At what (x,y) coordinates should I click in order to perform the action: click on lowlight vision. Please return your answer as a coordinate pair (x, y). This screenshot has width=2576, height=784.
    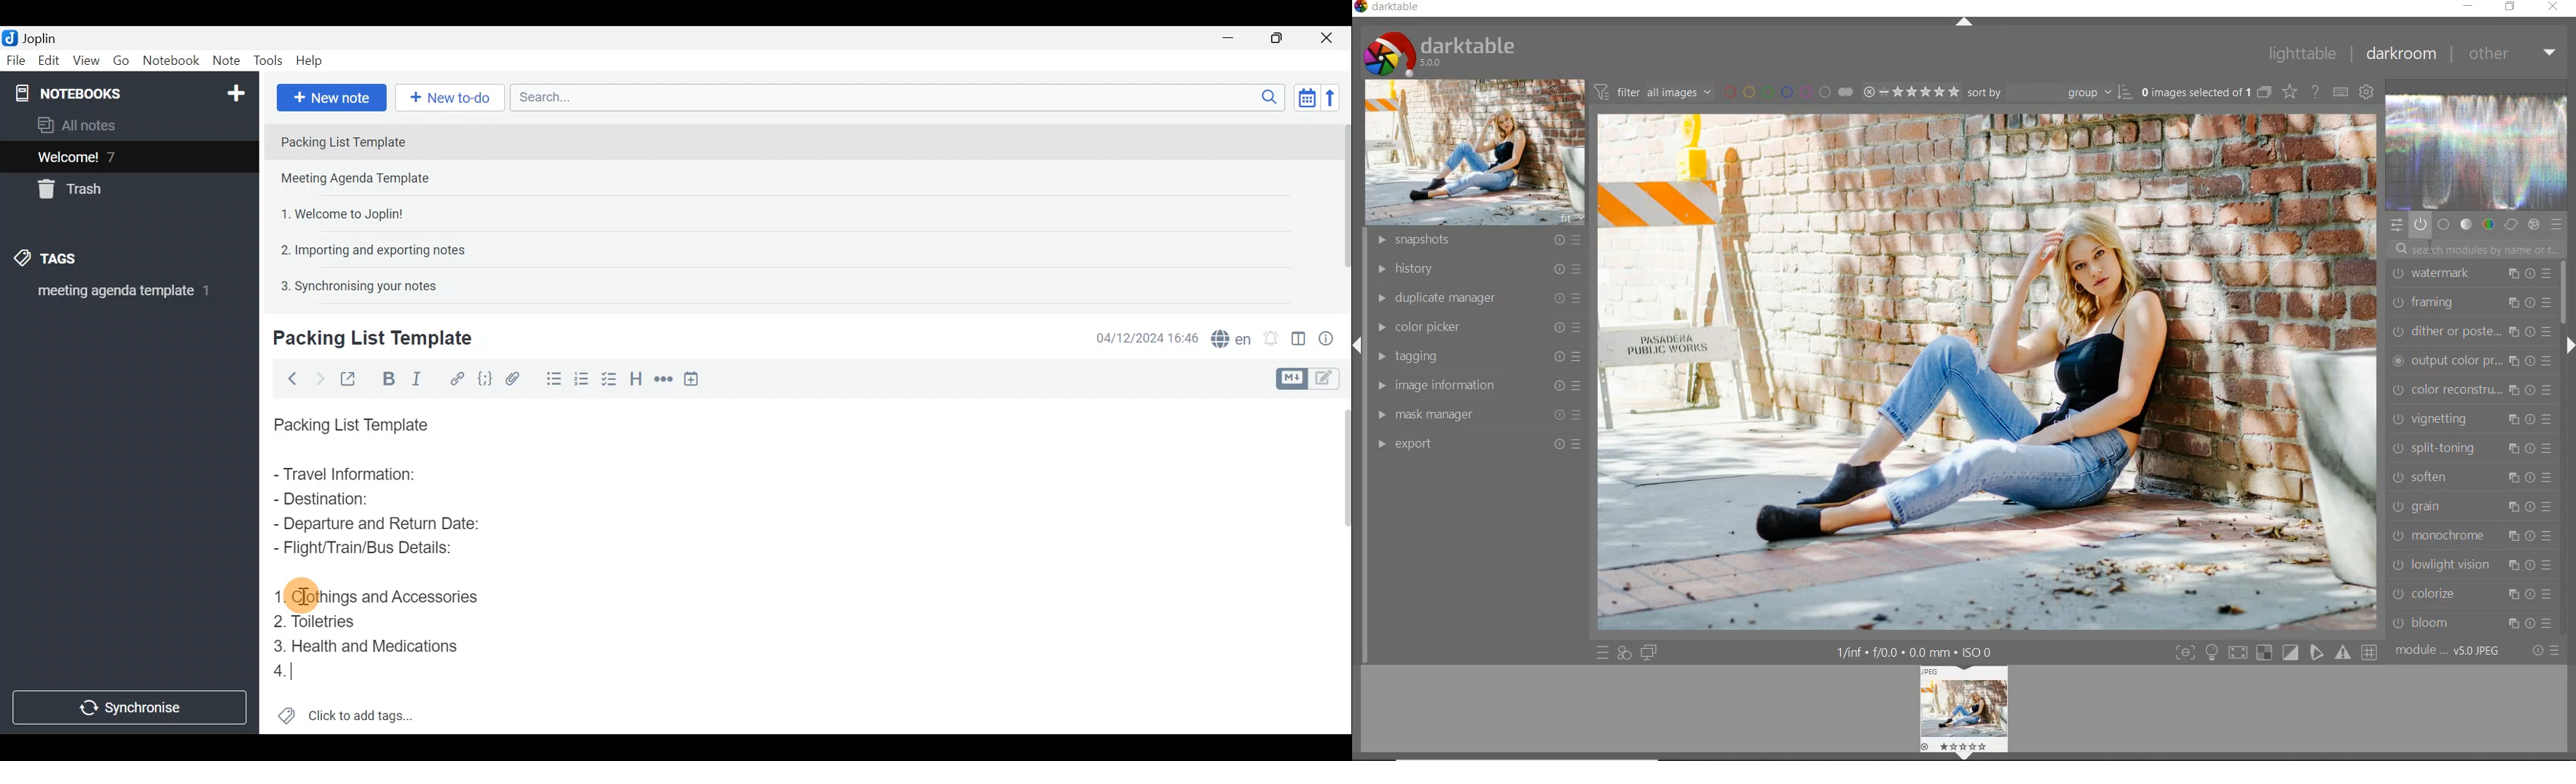
    Looking at the image, I should click on (2469, 566).